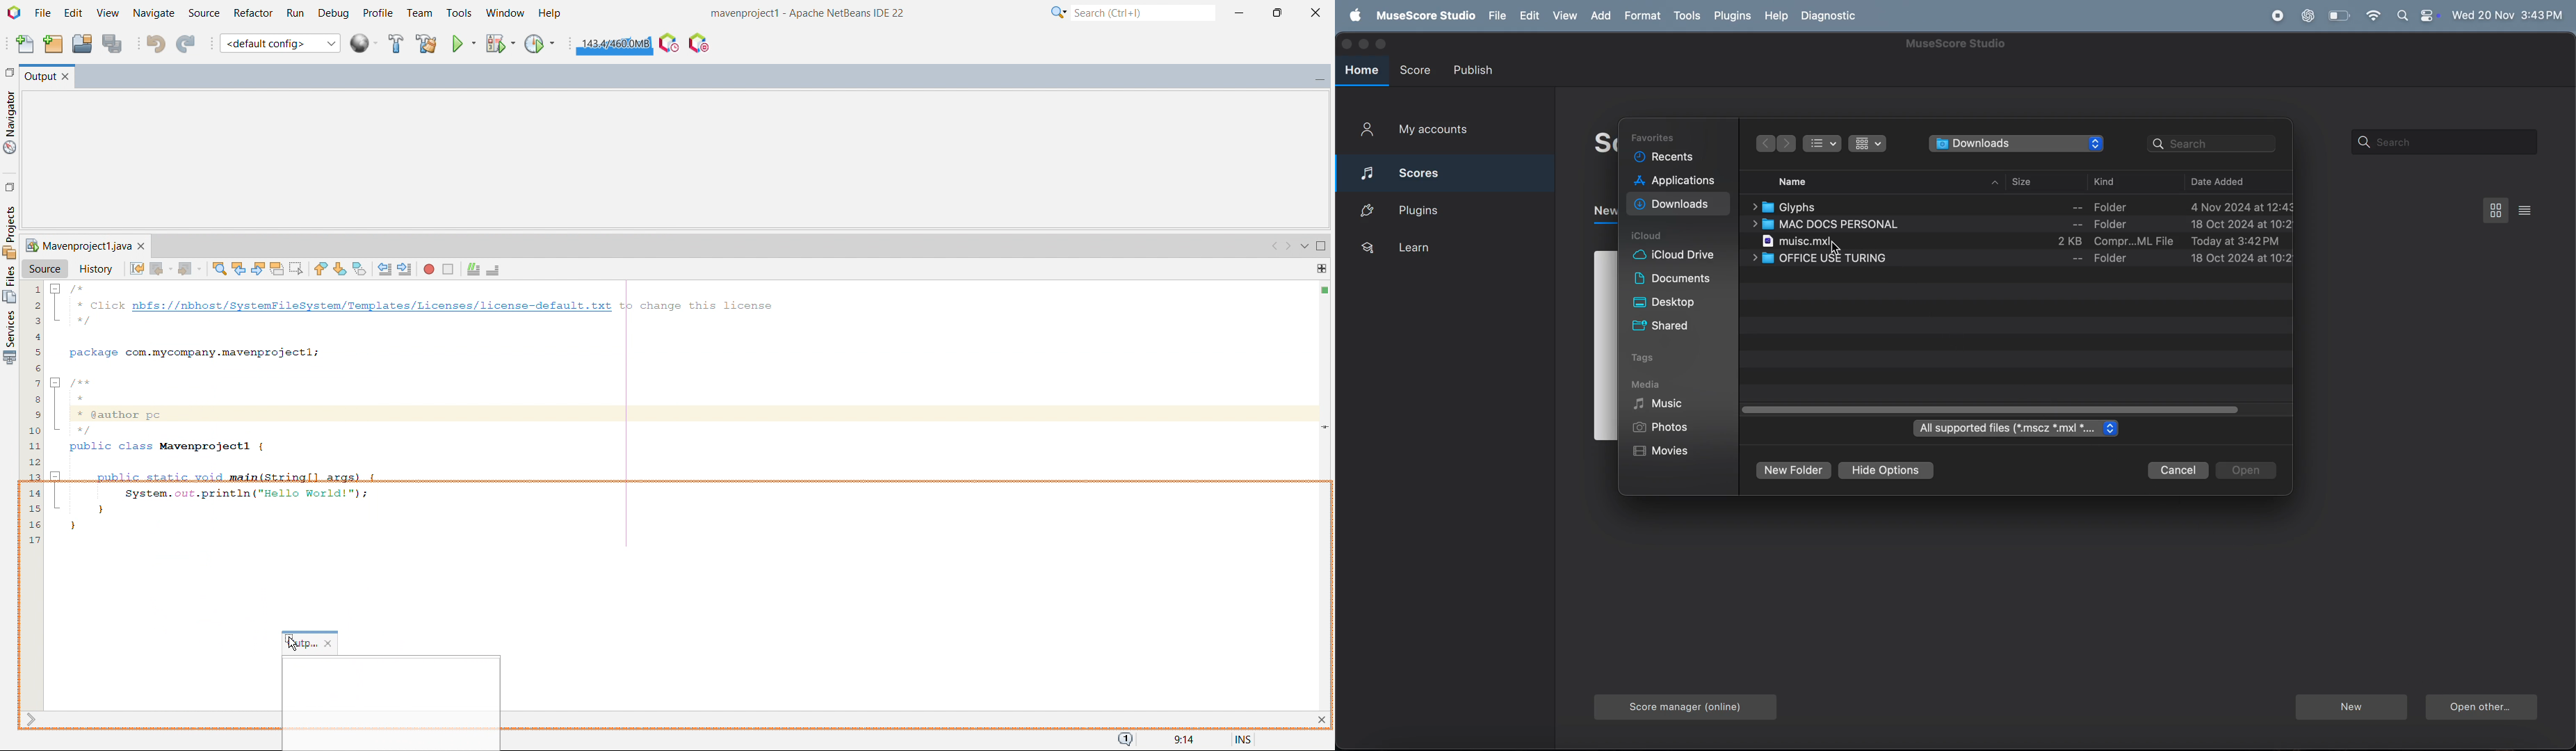 This screenshot has width=2576, height=756. Describe the element at coordinates (189, 268) in the screenshot. I see `forward ` at that location.